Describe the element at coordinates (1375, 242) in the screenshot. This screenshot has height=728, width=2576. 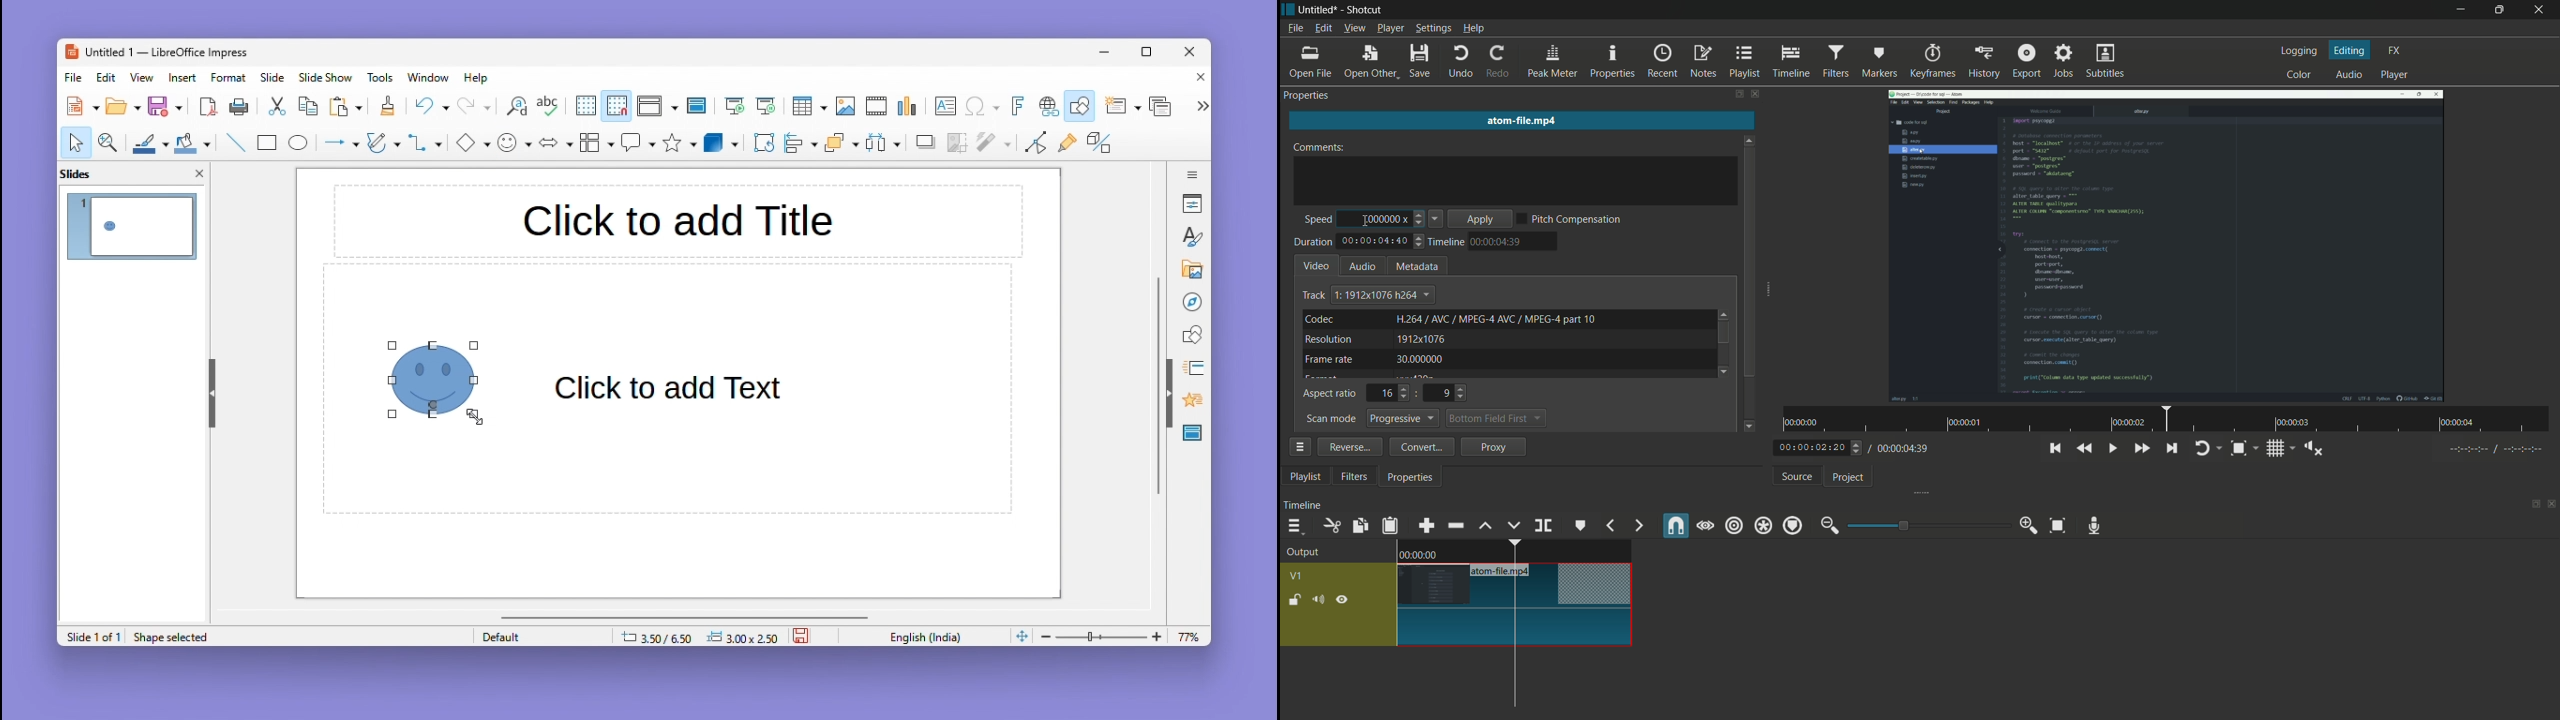
I see `total time` at that location.